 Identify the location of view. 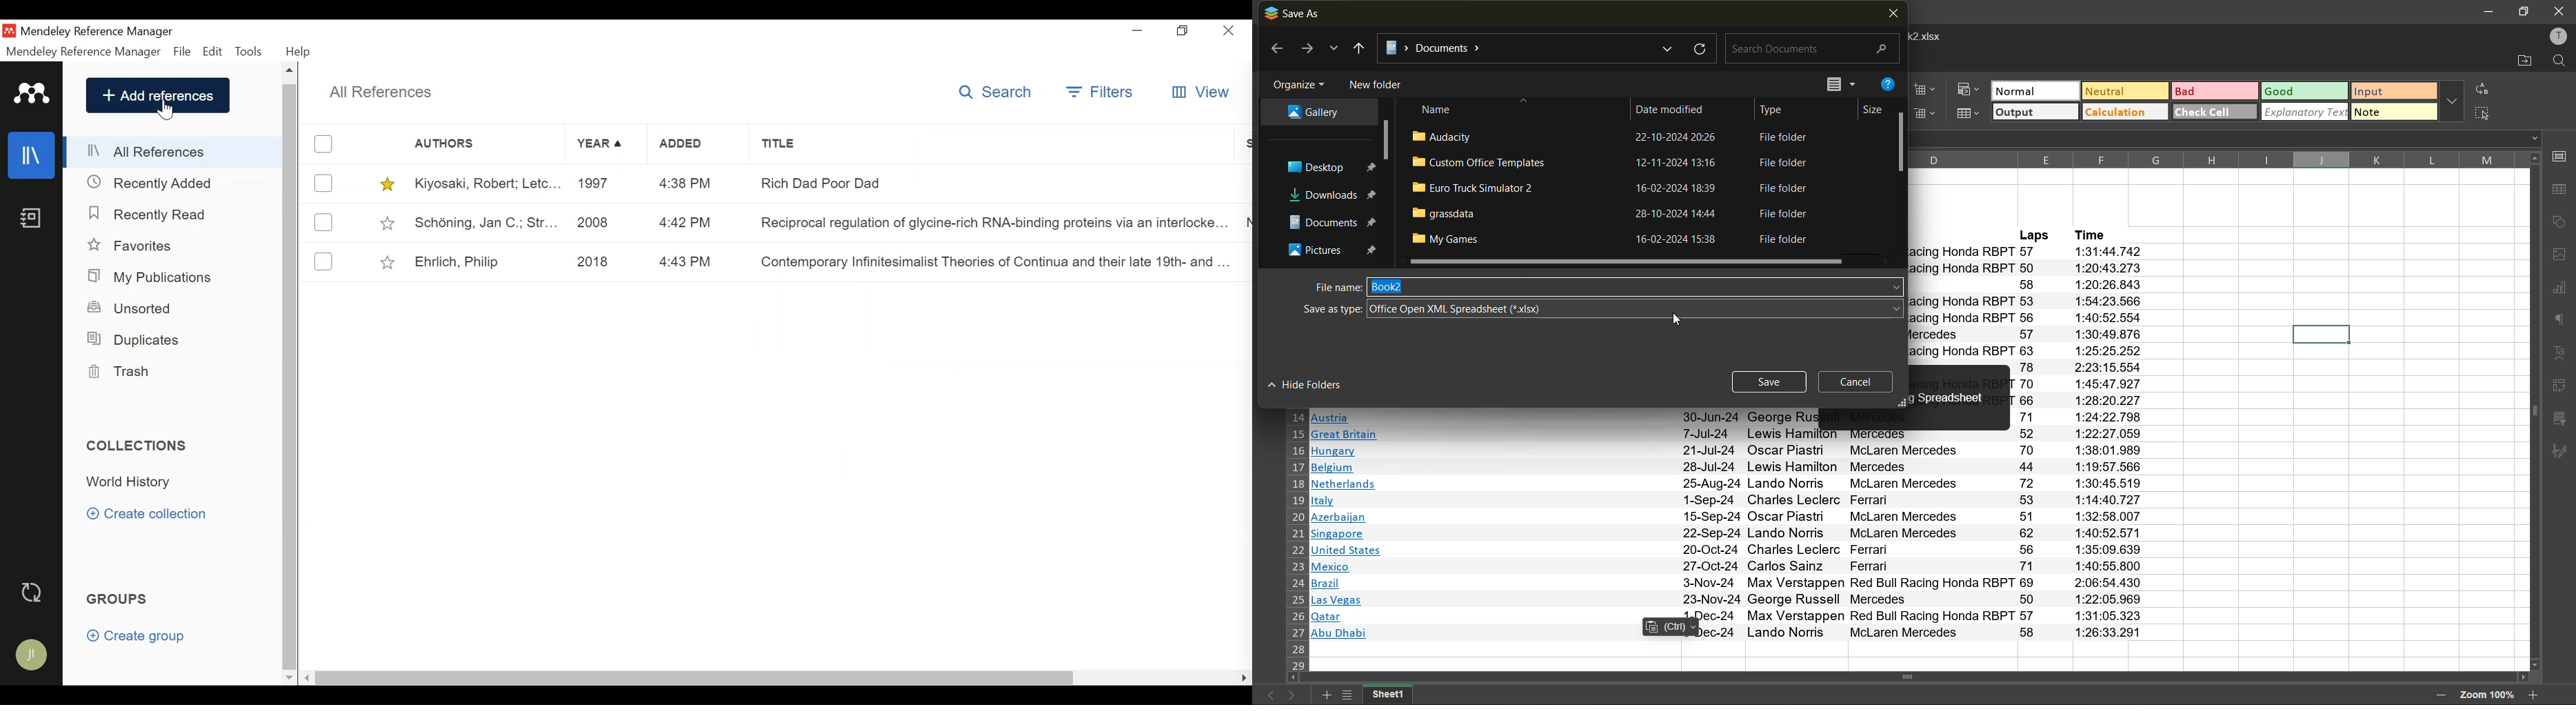
(1838, 83).